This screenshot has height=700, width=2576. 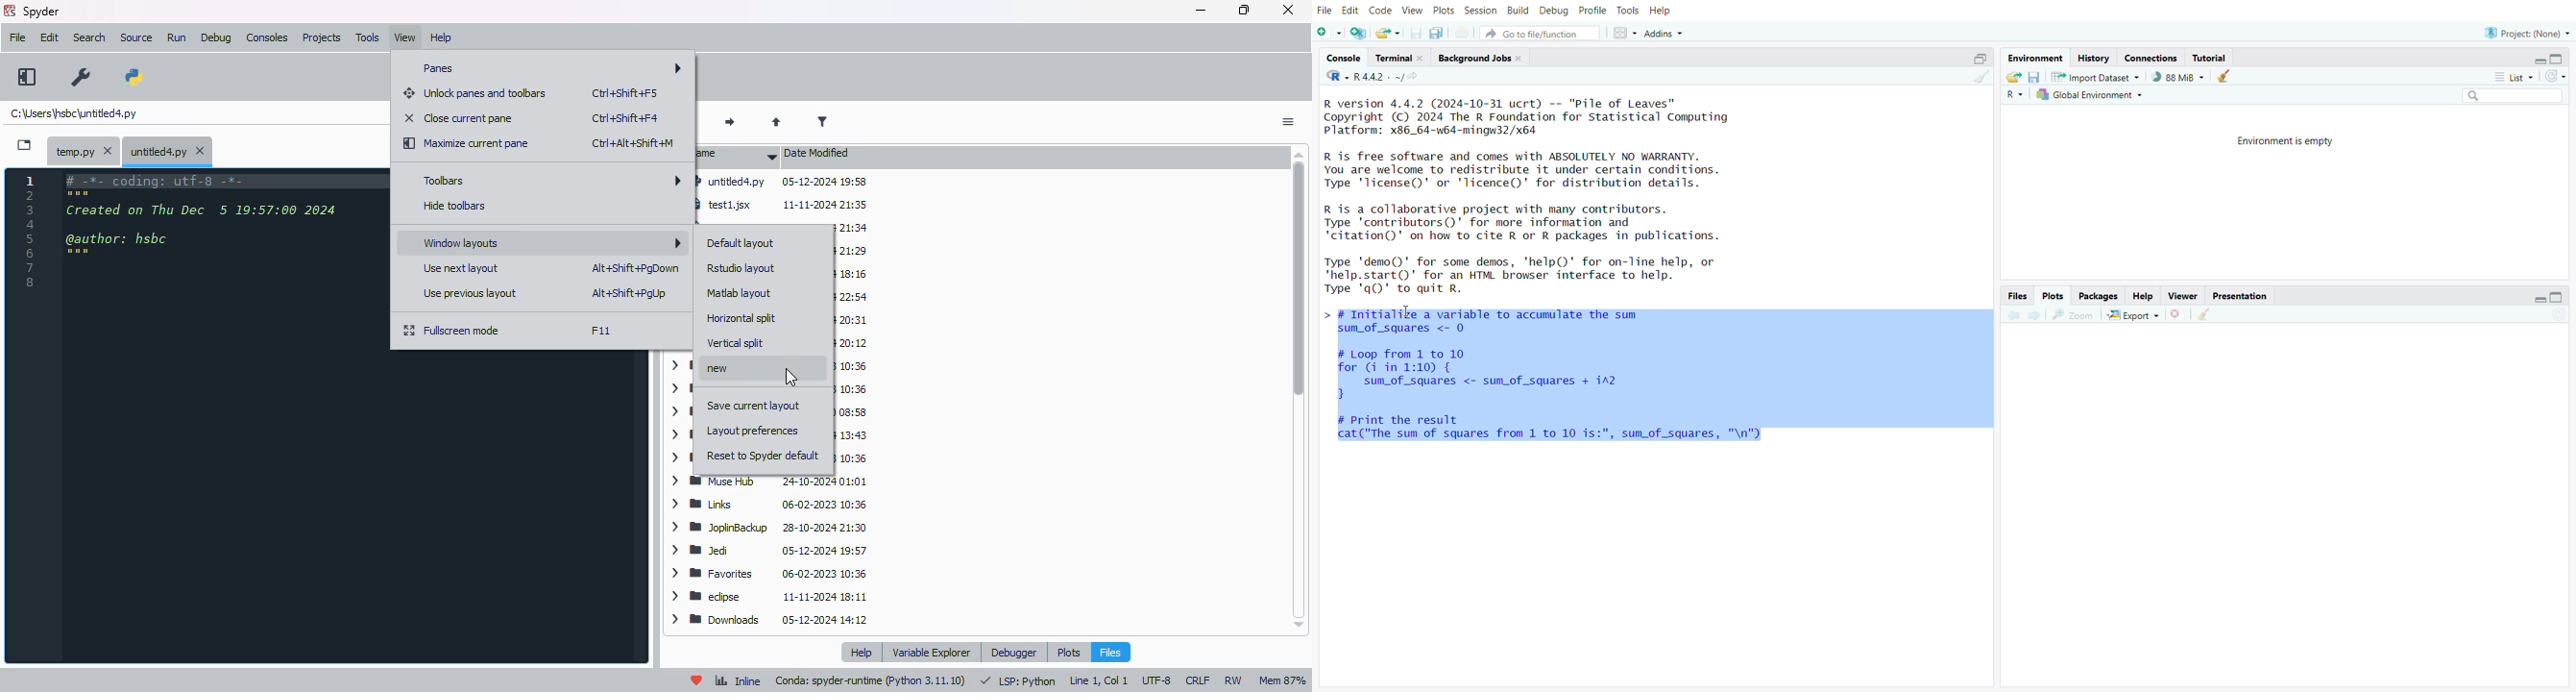 I want to click on files, so click(x=2018, y=295).